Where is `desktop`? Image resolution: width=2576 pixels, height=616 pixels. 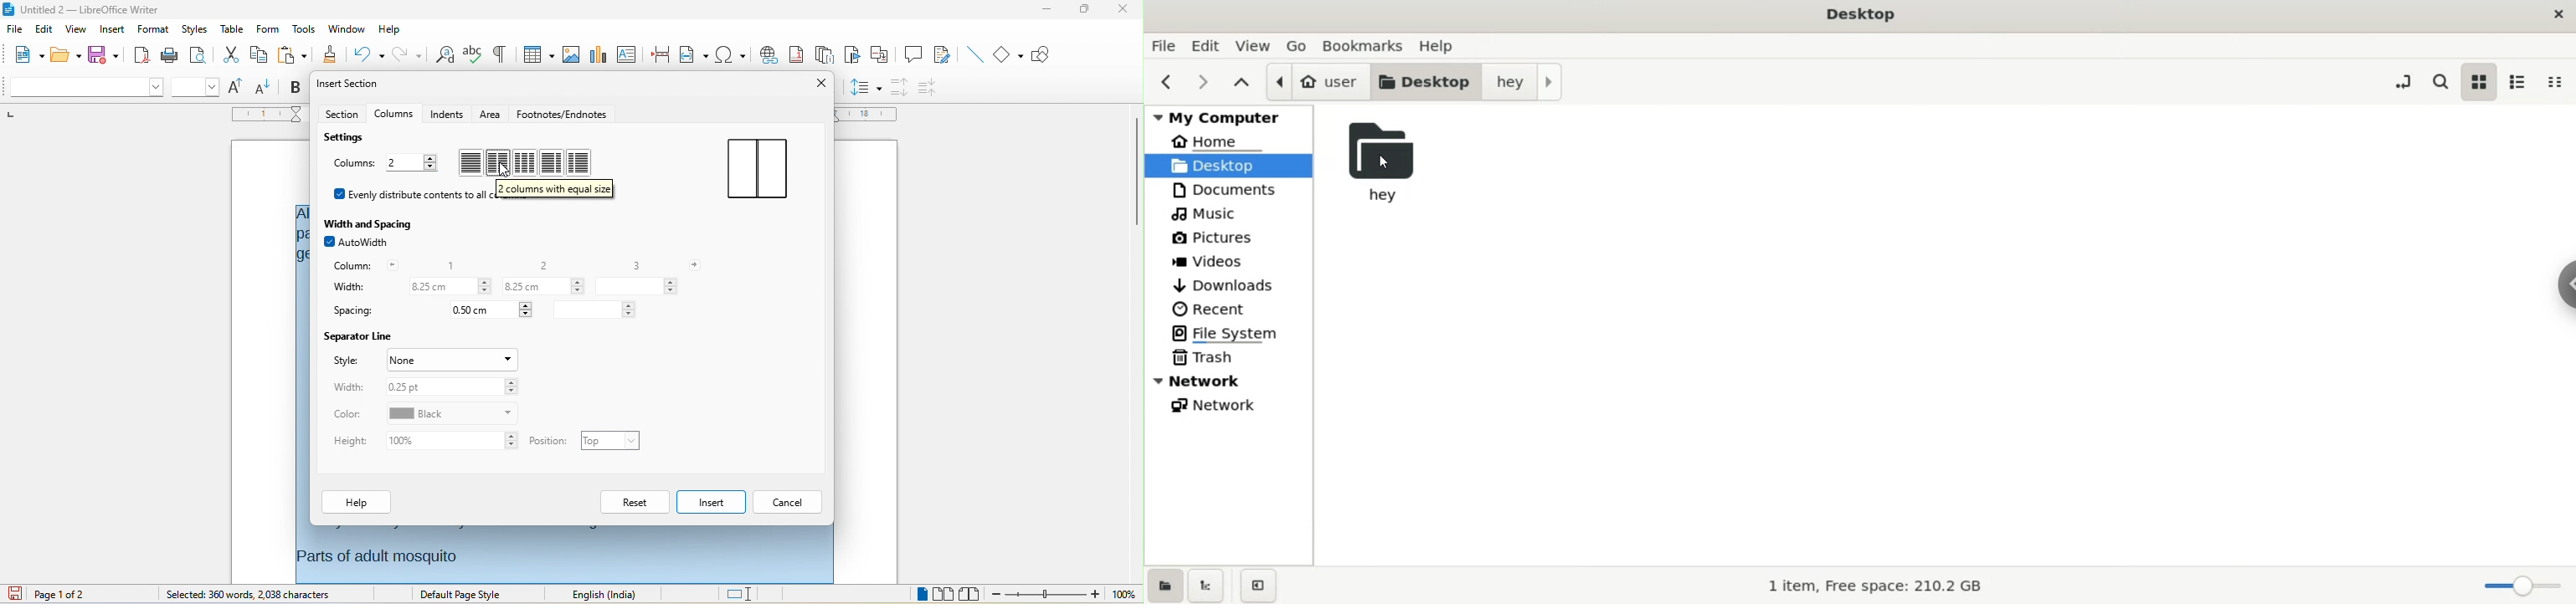 desktop is located at coordinates (1230, 166).